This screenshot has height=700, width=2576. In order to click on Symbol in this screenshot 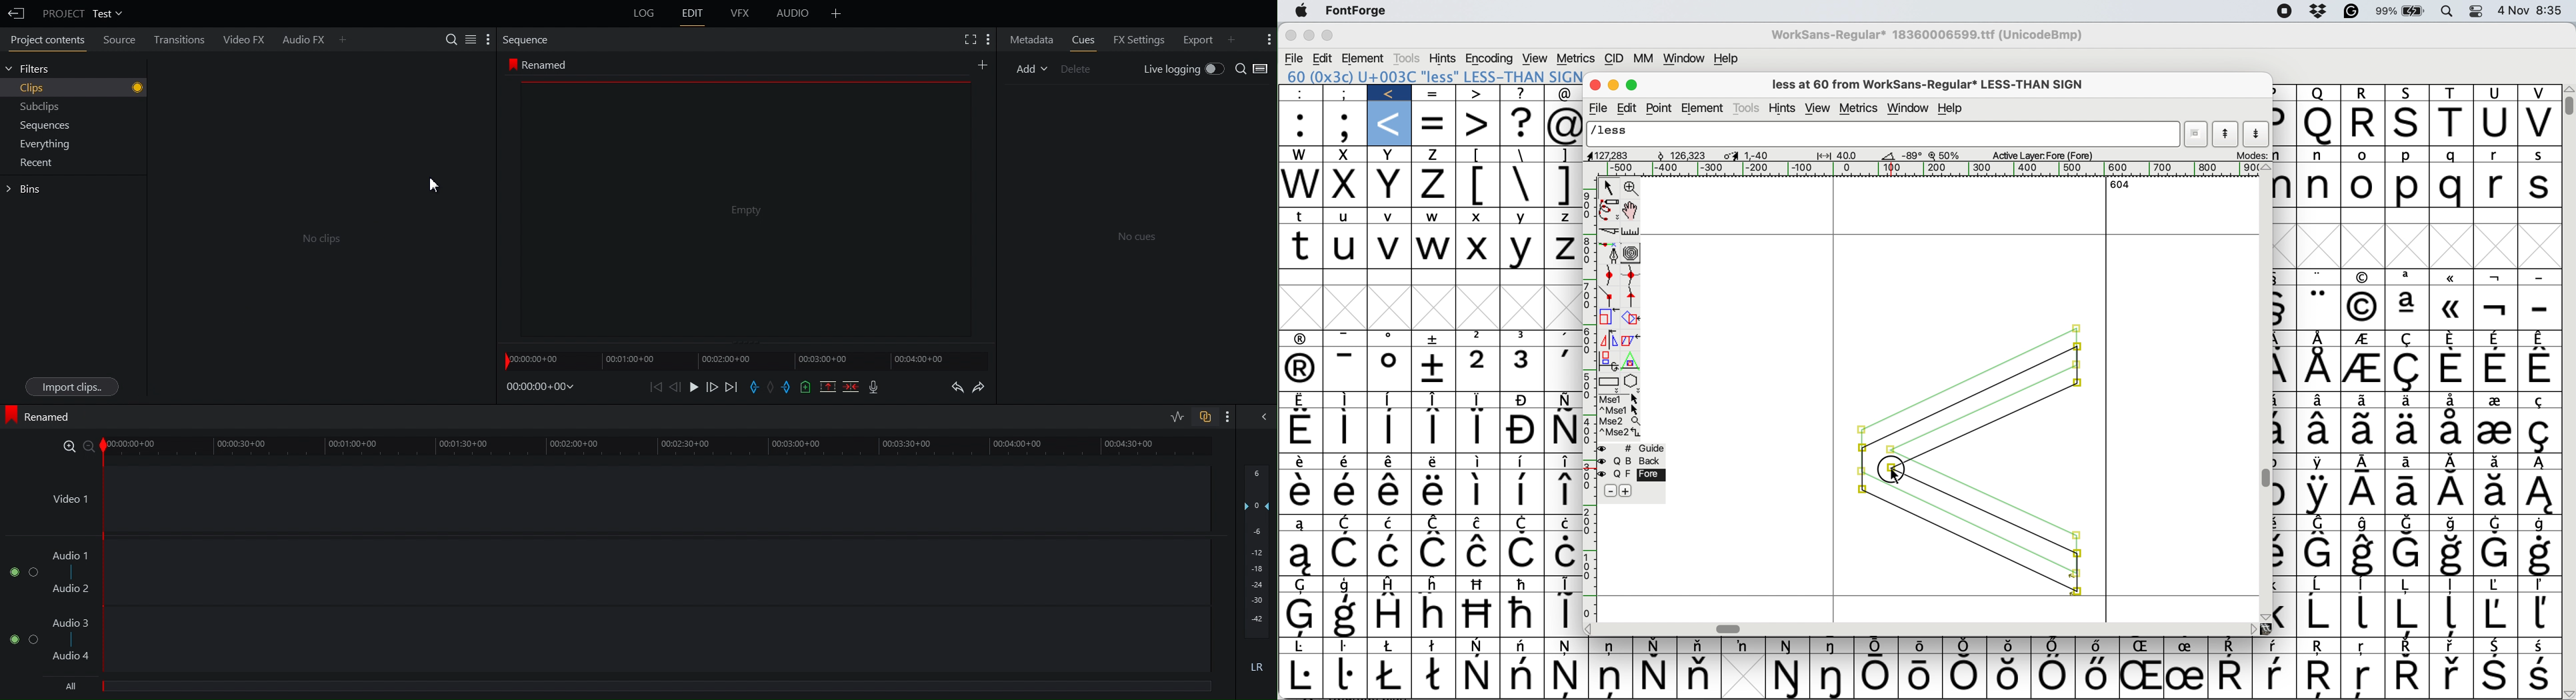, I will do `click(2494, 585)`.